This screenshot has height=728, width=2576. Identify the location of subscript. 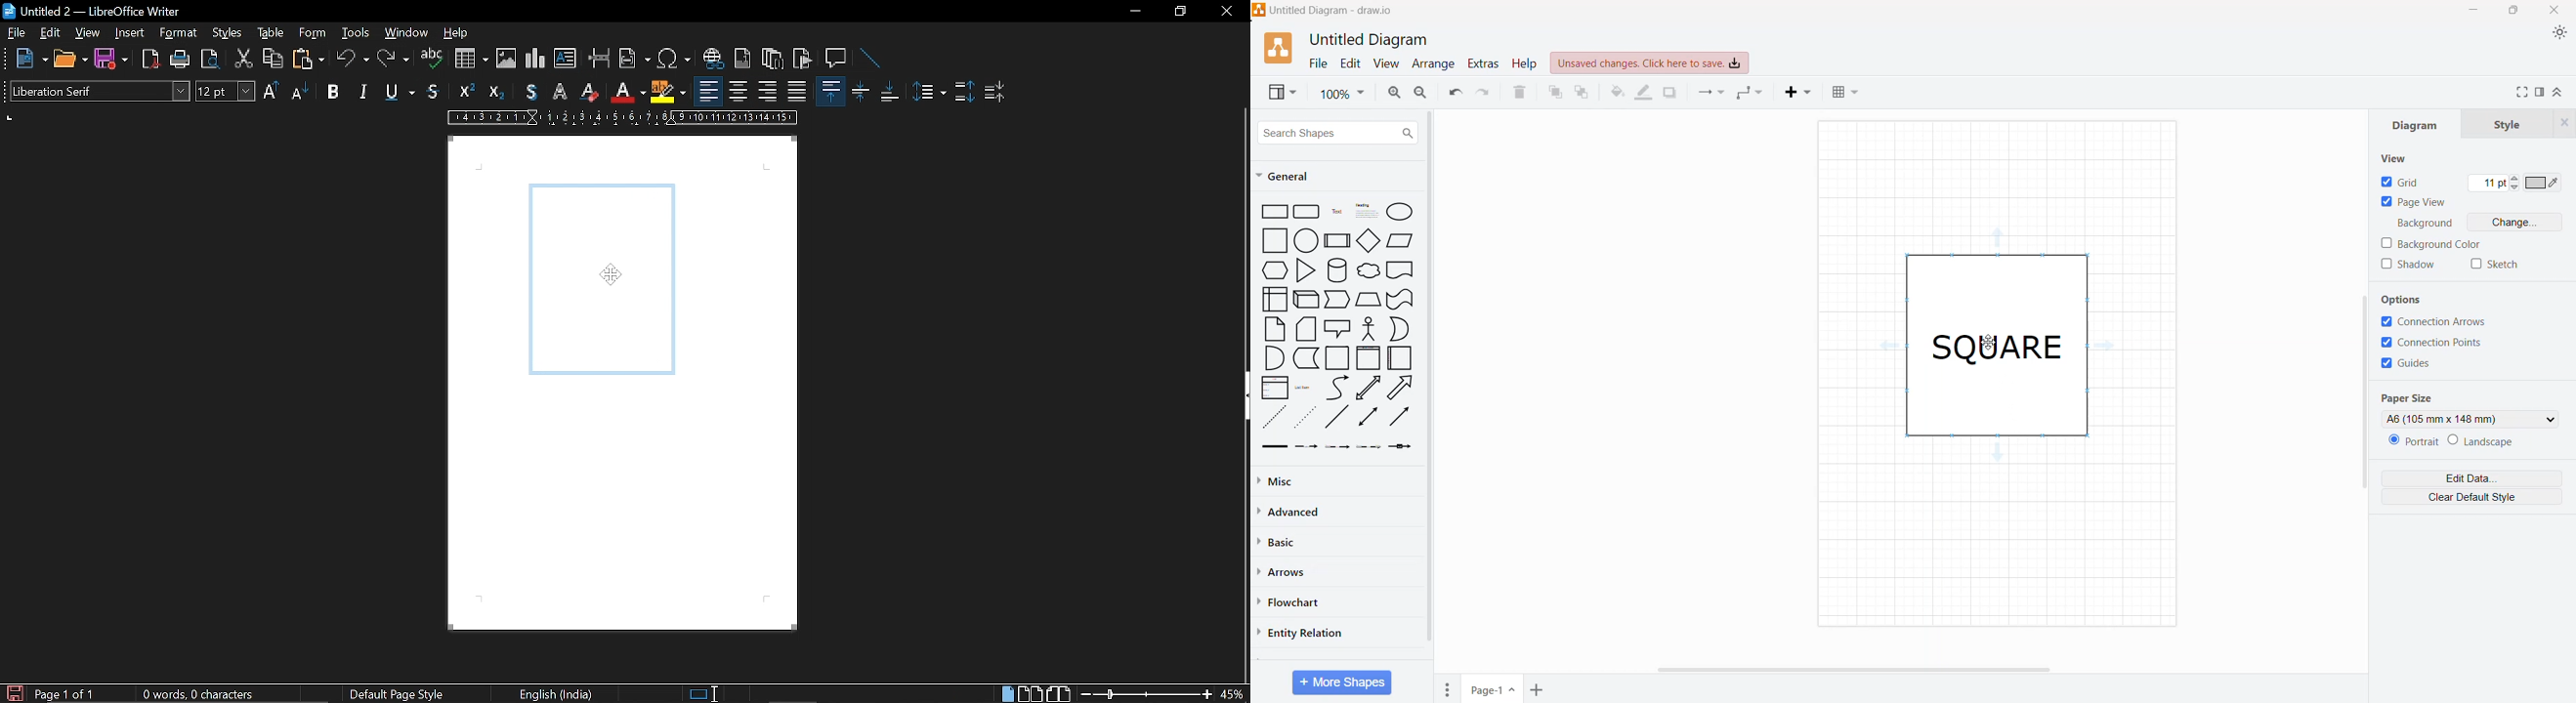
(499, 92).